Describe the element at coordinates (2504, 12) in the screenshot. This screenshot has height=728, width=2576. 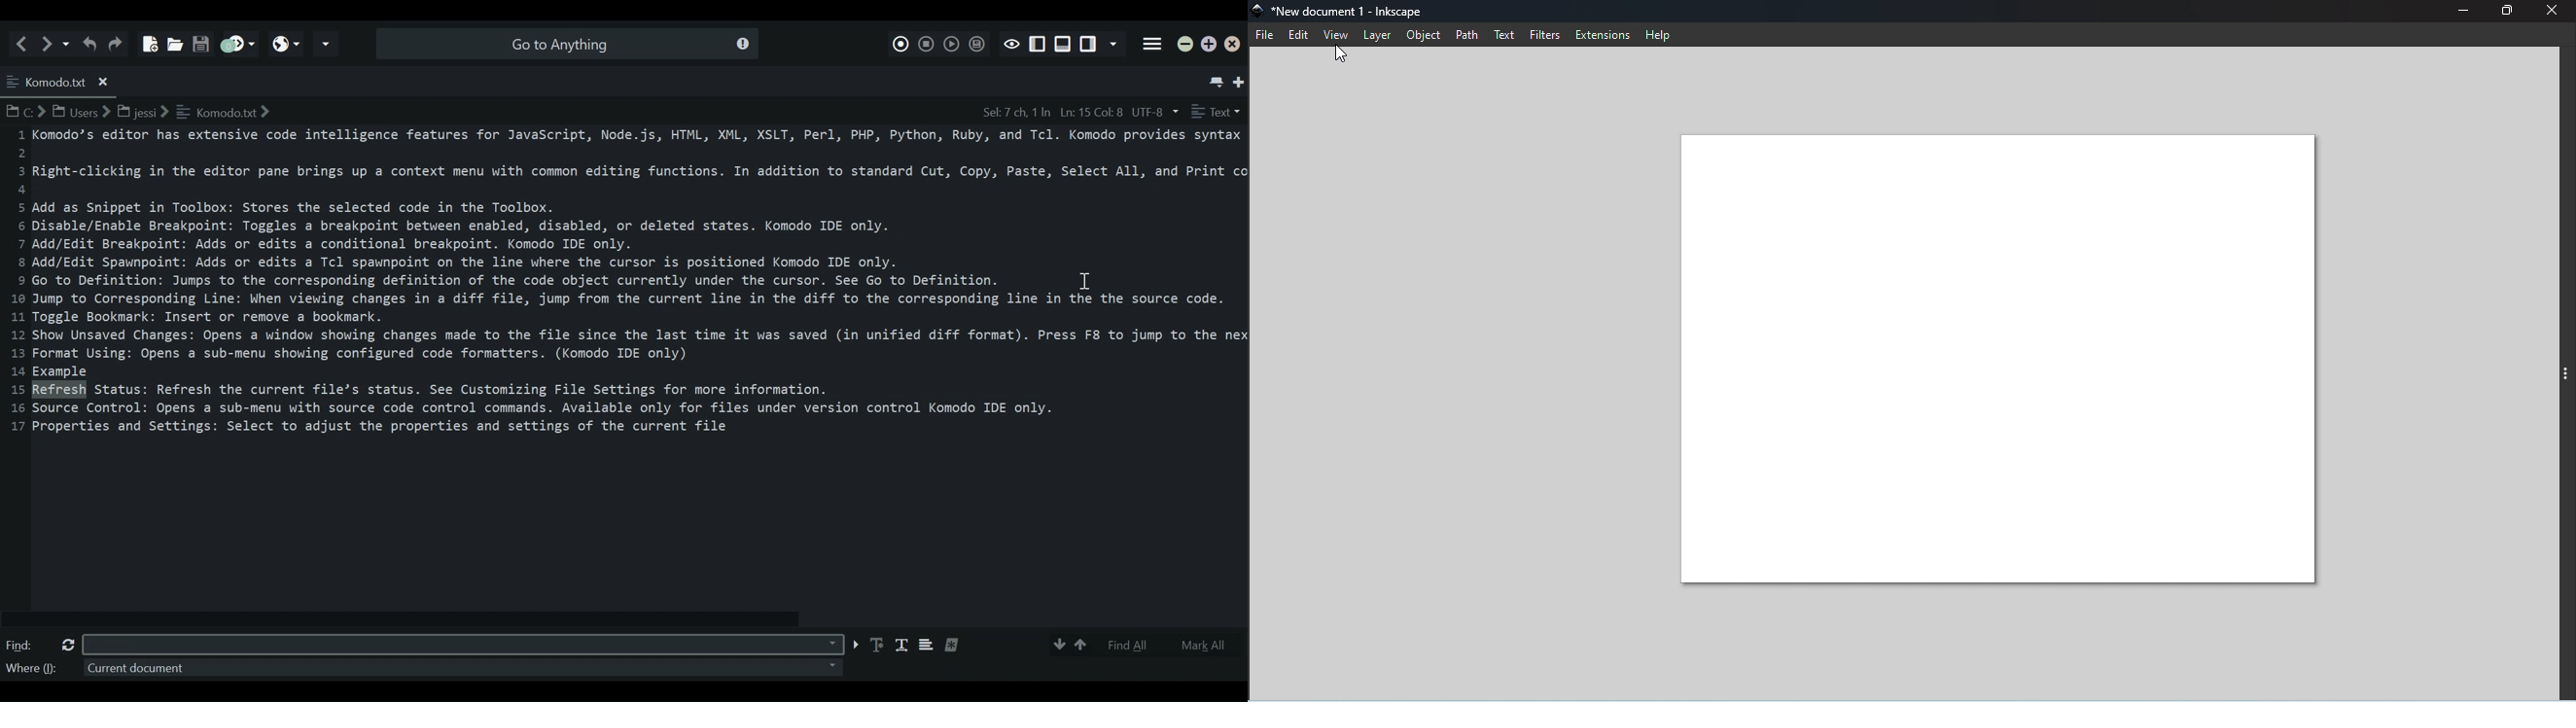
I see `Maximize` at that location.